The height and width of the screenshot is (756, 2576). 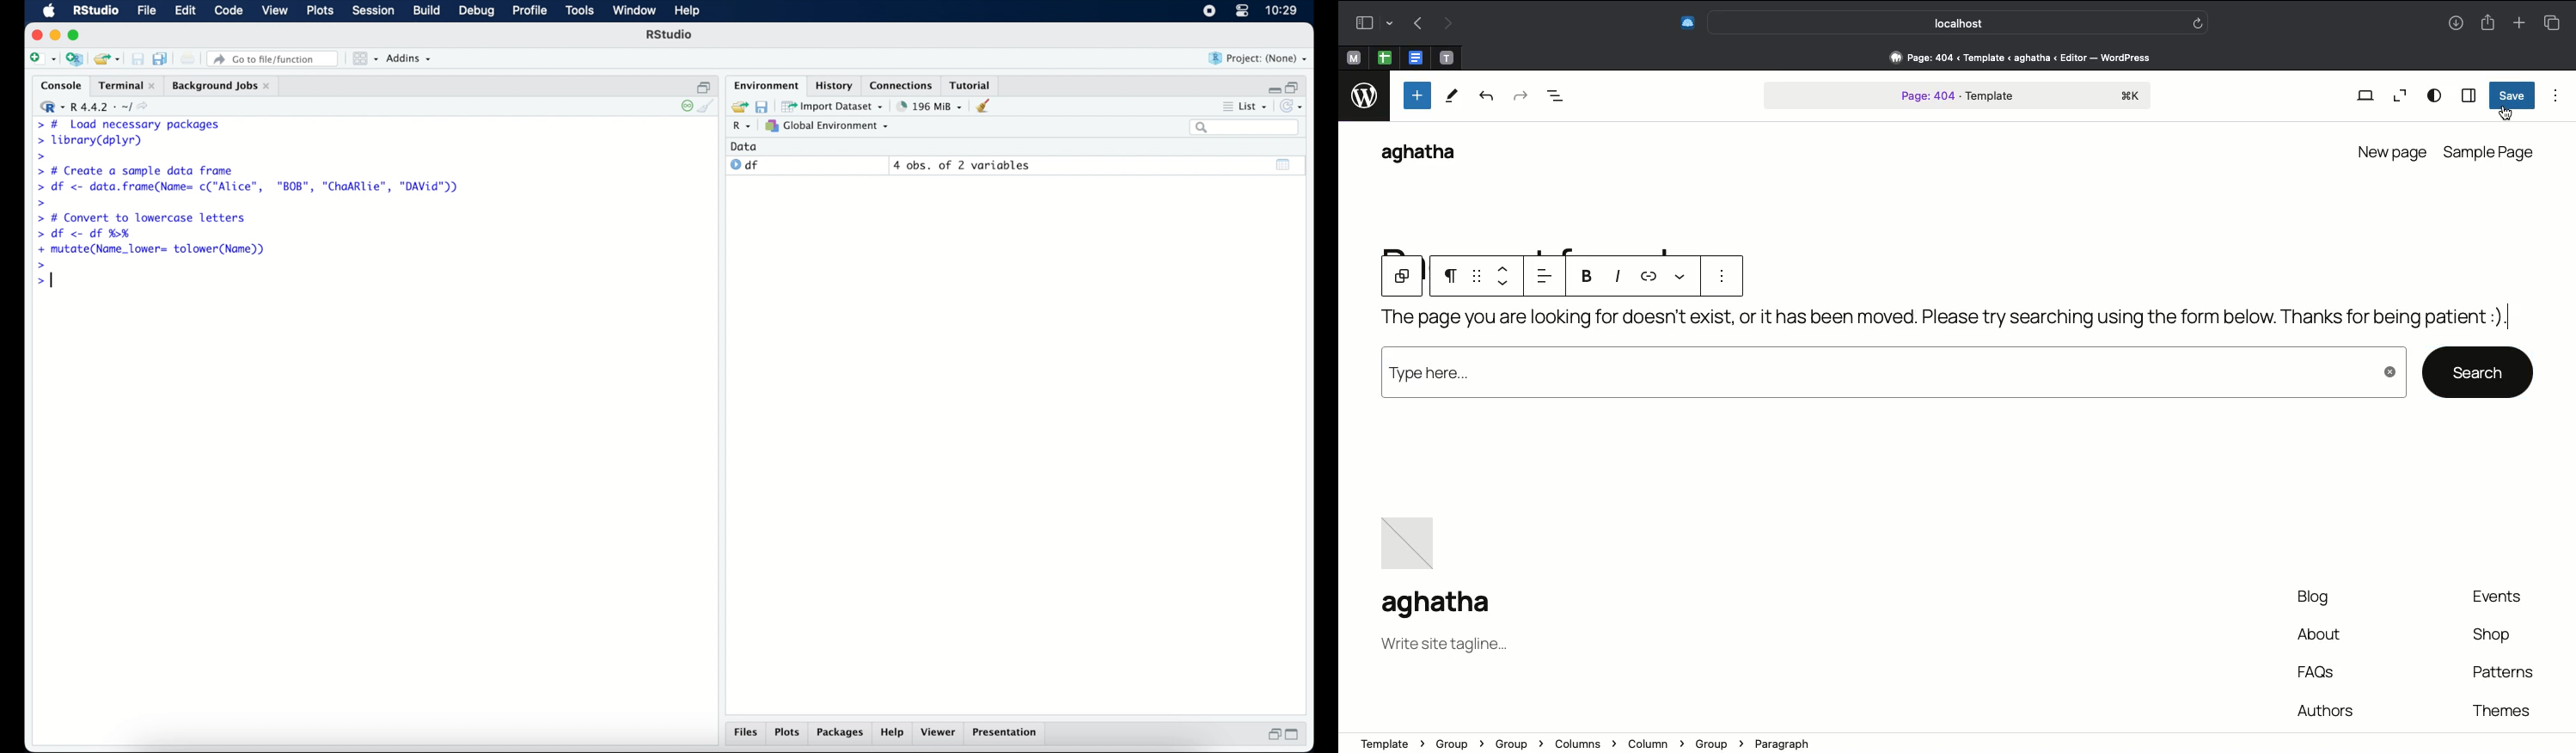 I want to click on create new file, so click(x=42, y=60).